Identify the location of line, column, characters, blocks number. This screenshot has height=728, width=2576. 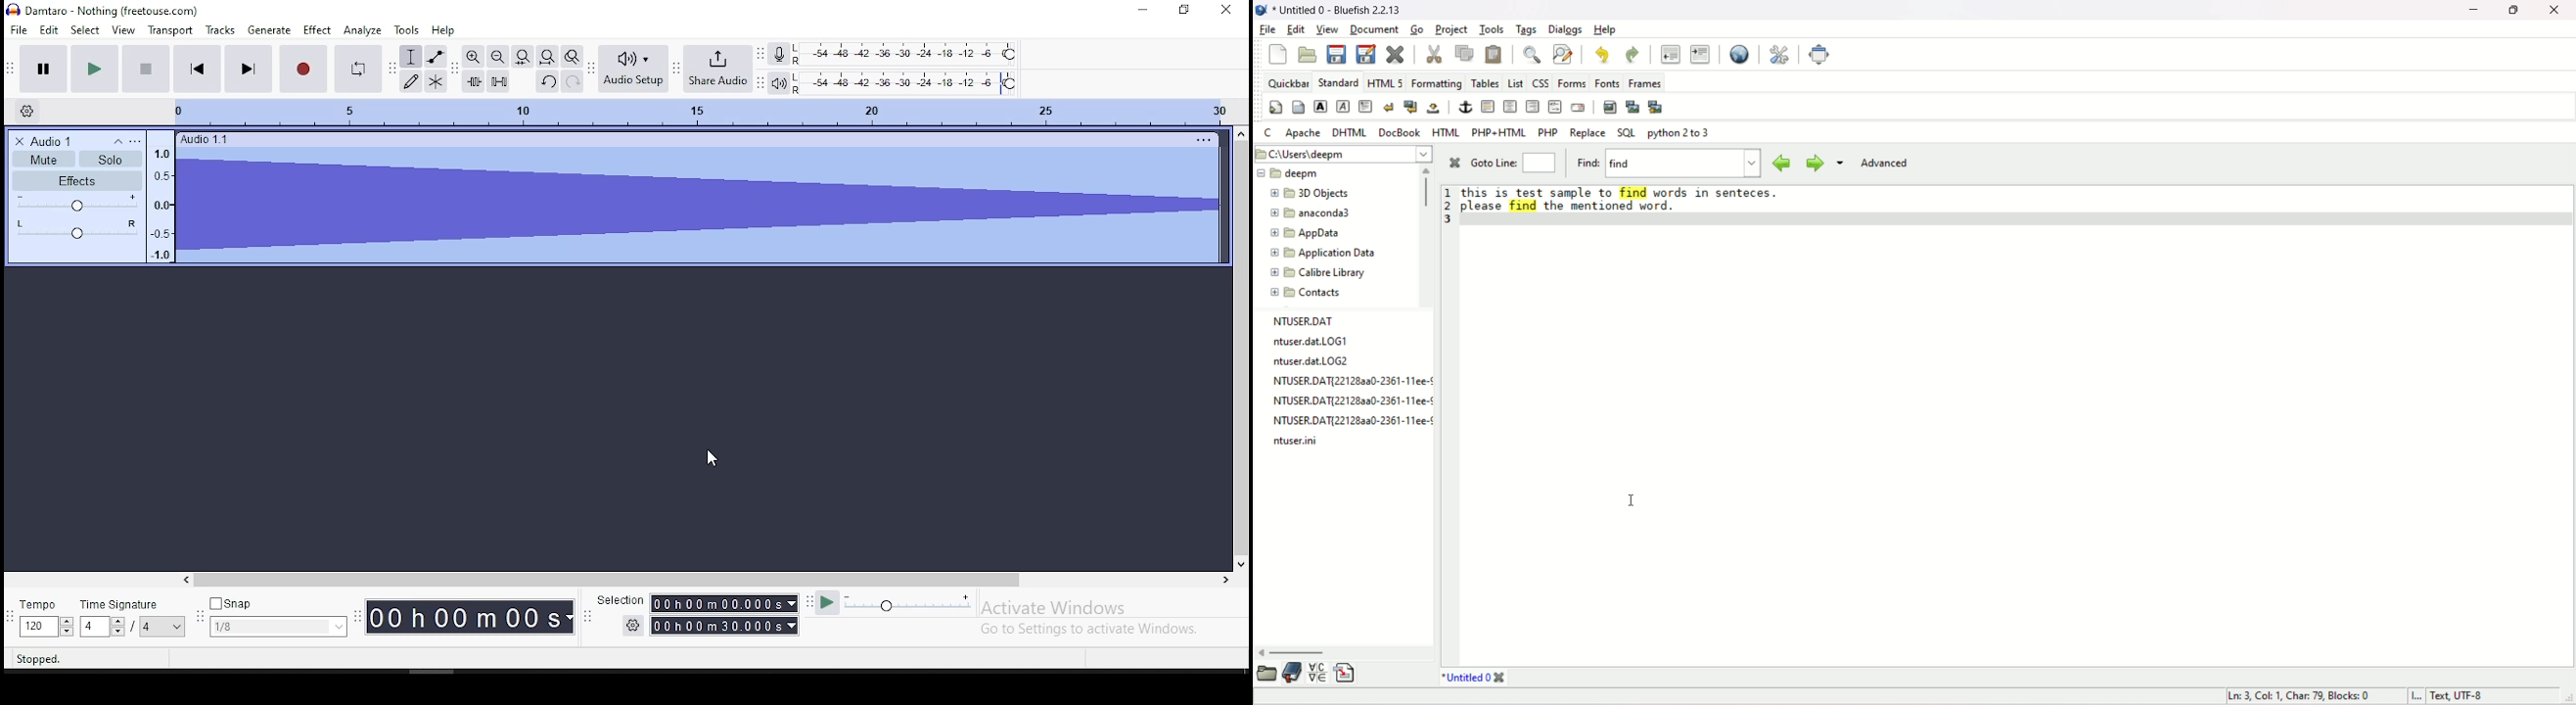
(2298, 694).